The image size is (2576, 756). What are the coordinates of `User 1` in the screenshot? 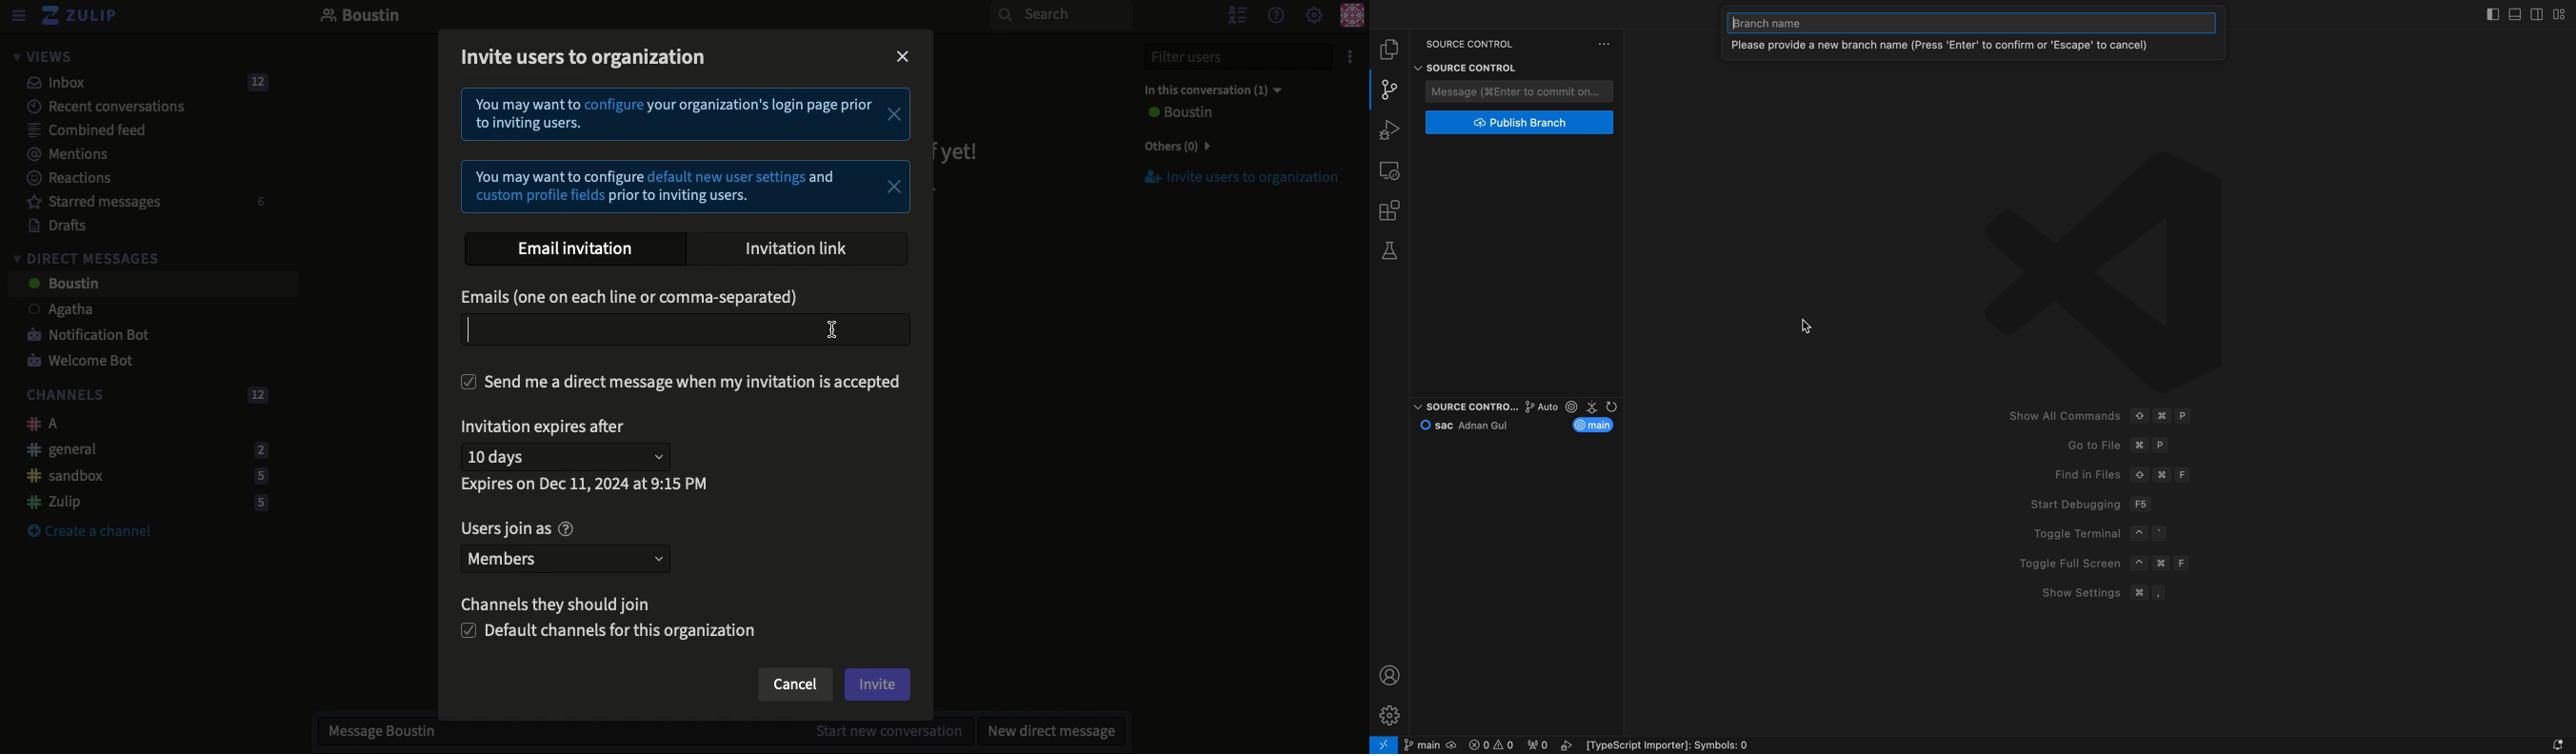 It's located at (50, 311).